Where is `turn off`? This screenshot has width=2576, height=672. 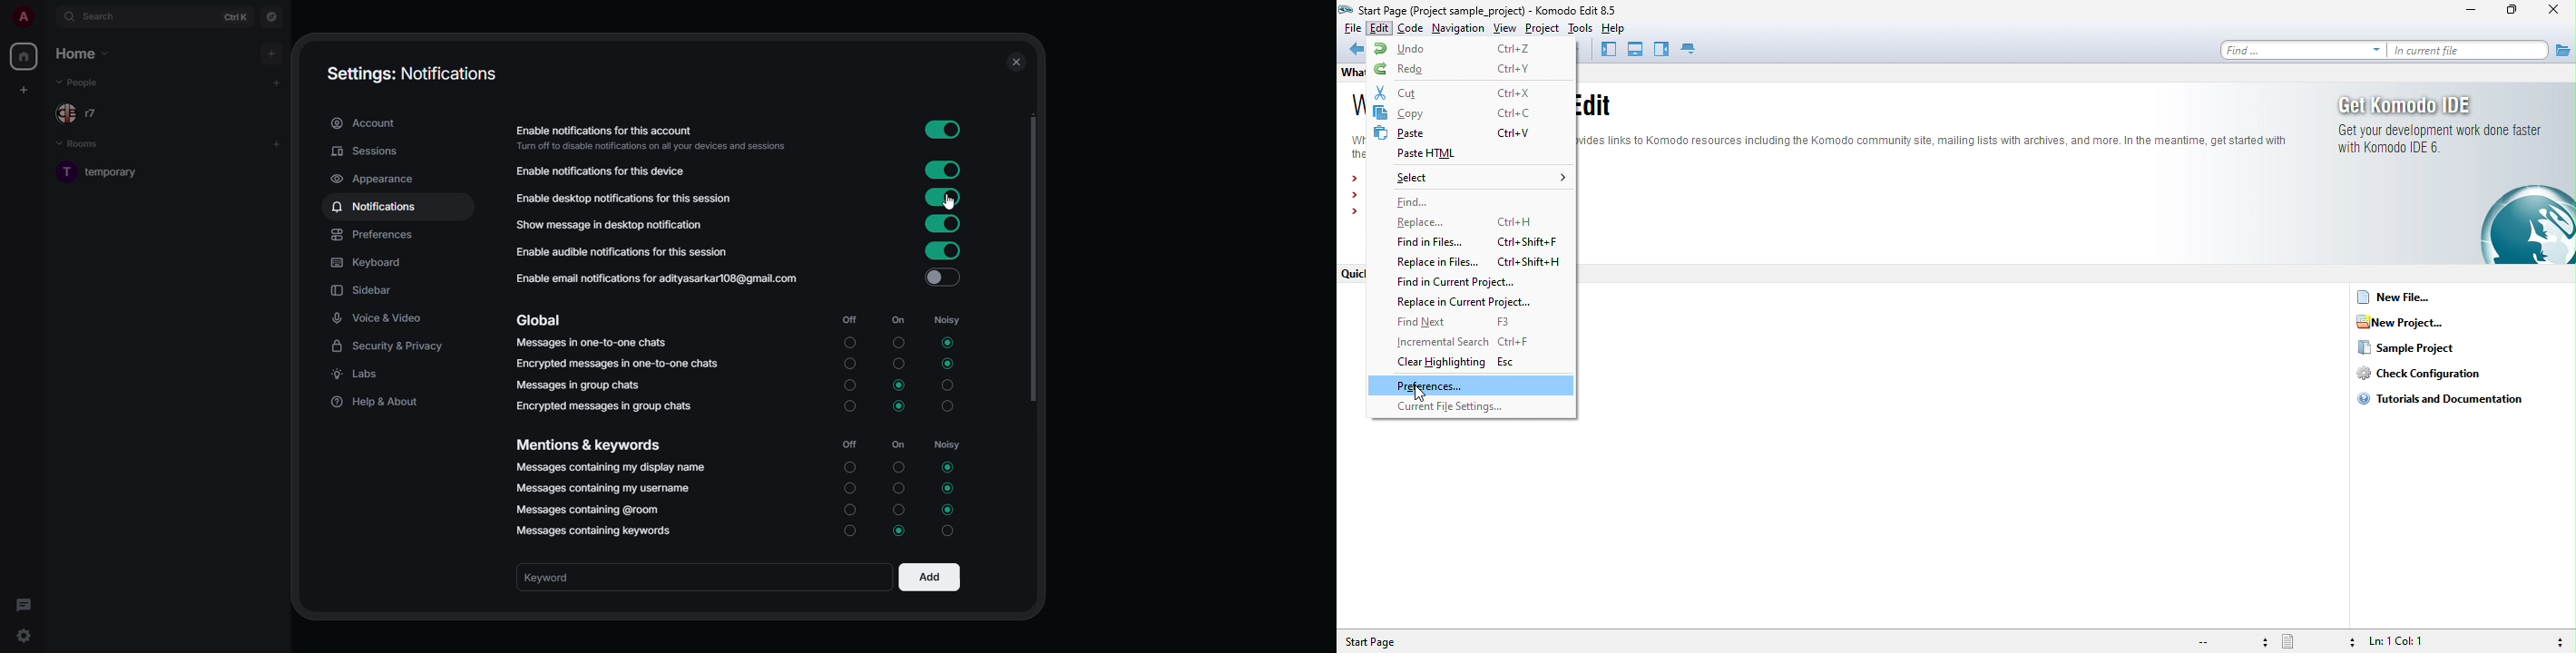 turn off is located at coordinates (899, 365).